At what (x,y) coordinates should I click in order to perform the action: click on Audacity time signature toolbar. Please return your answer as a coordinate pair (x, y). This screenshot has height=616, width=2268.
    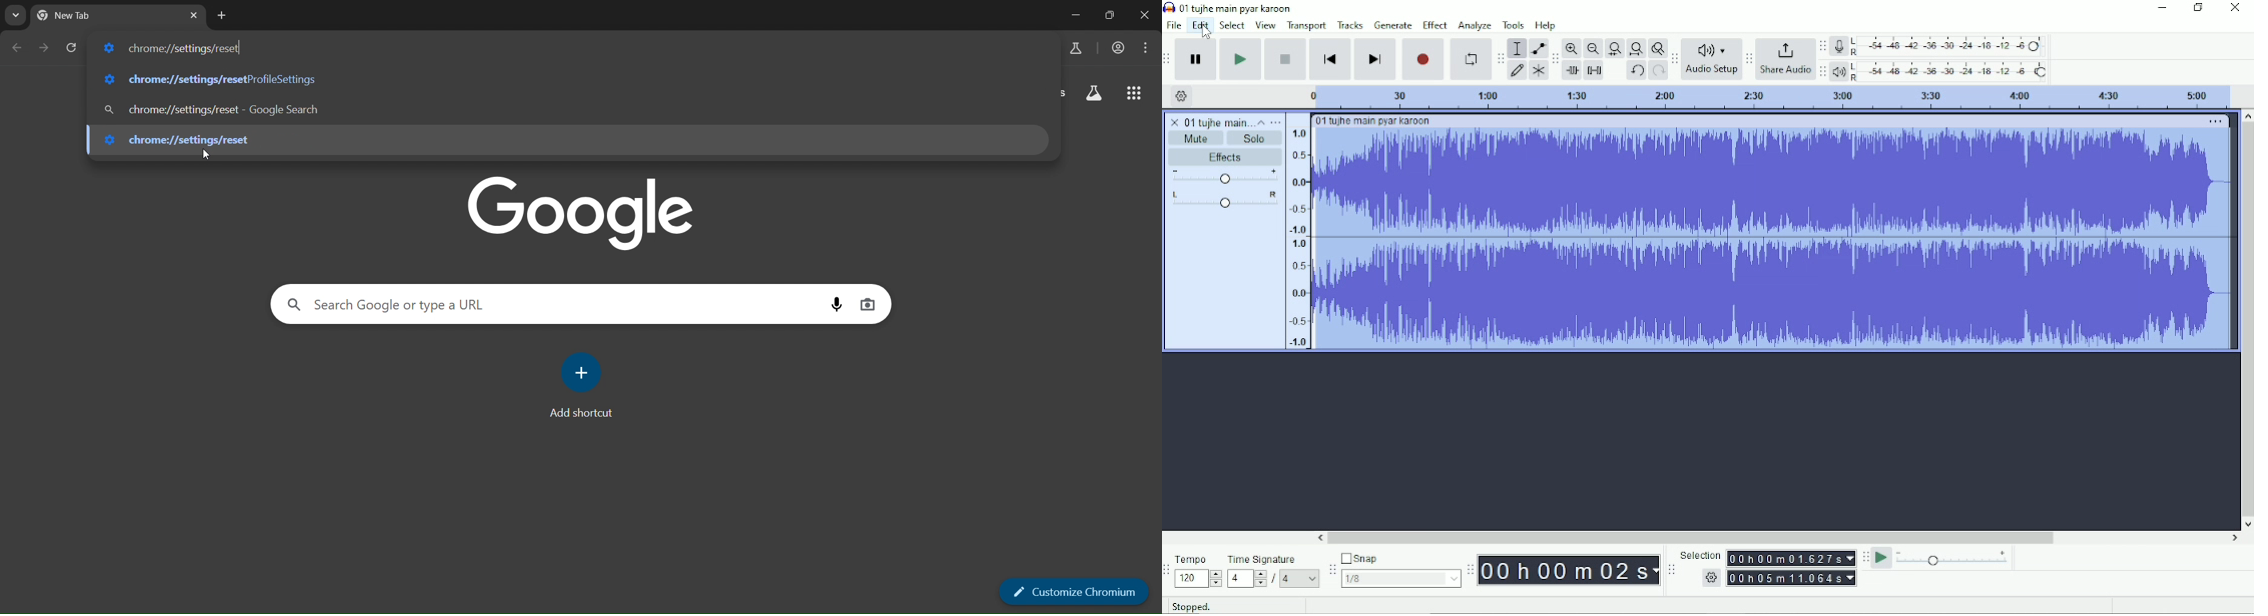
    Looking at the image, I should click on (1169, 570).